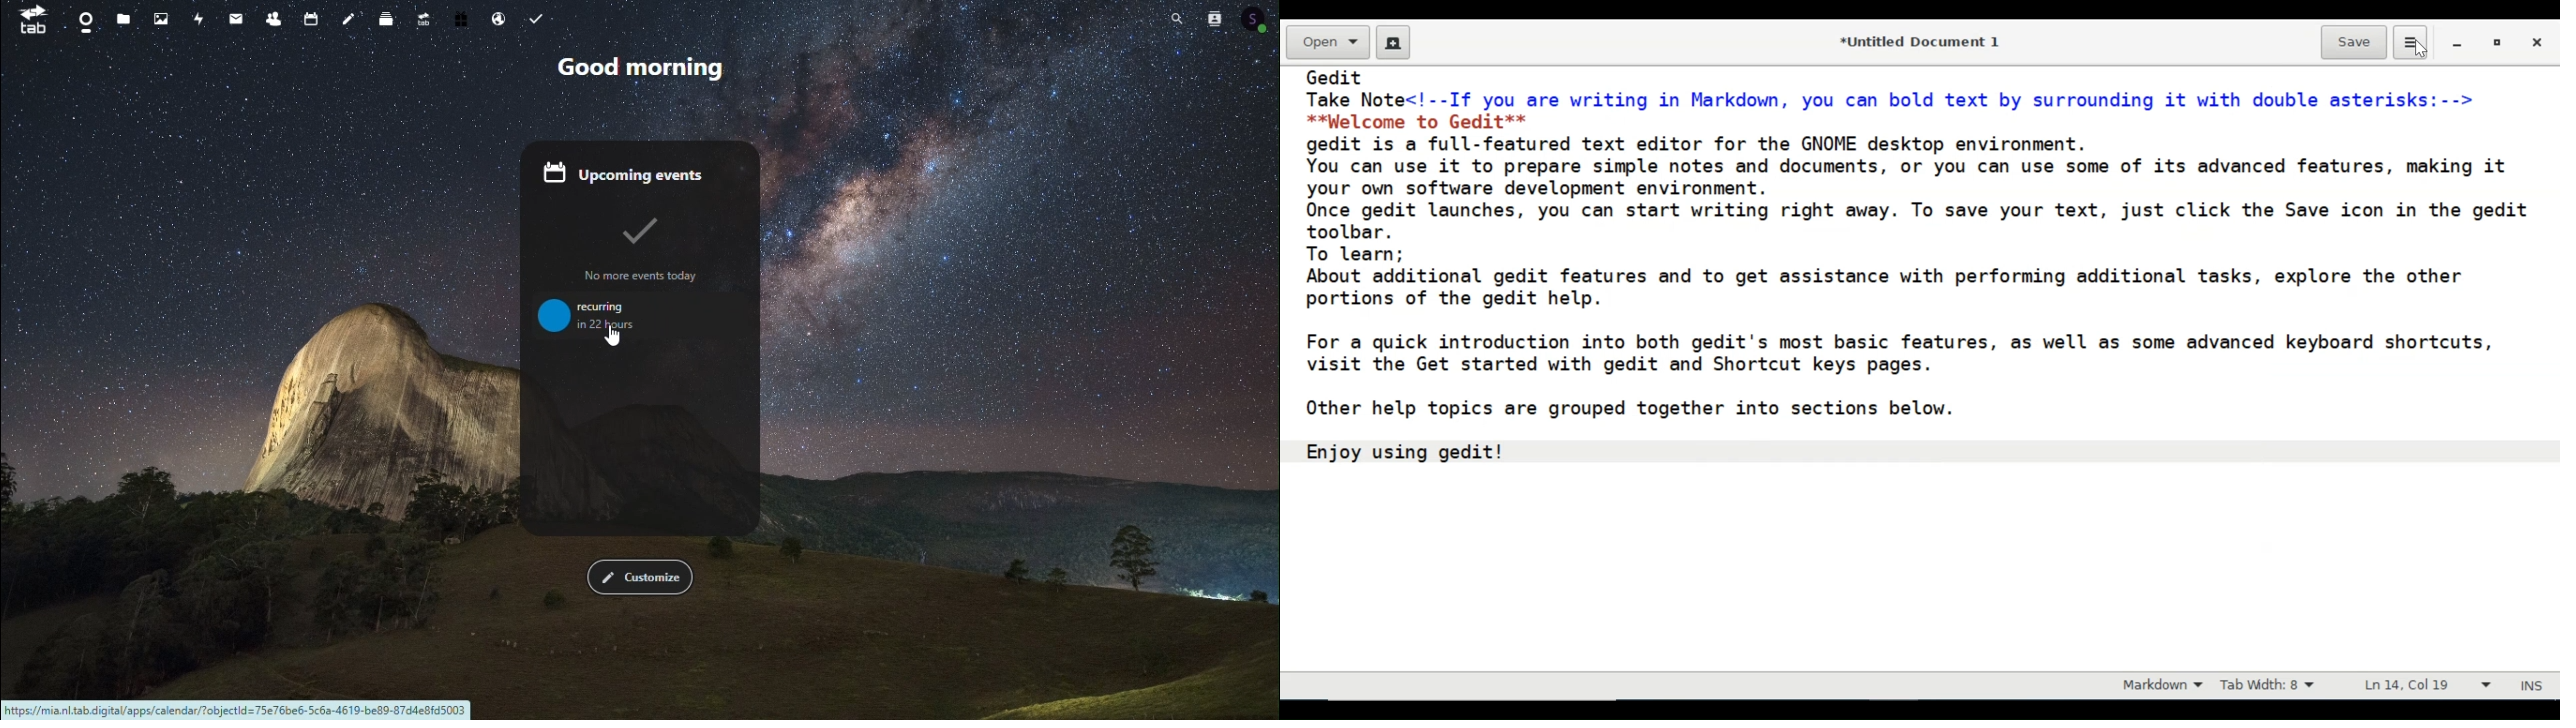  What do you see at coordinates (1394, 43) in the screenshot?
I see `Create a new document` at bounding box center [1394, 43].